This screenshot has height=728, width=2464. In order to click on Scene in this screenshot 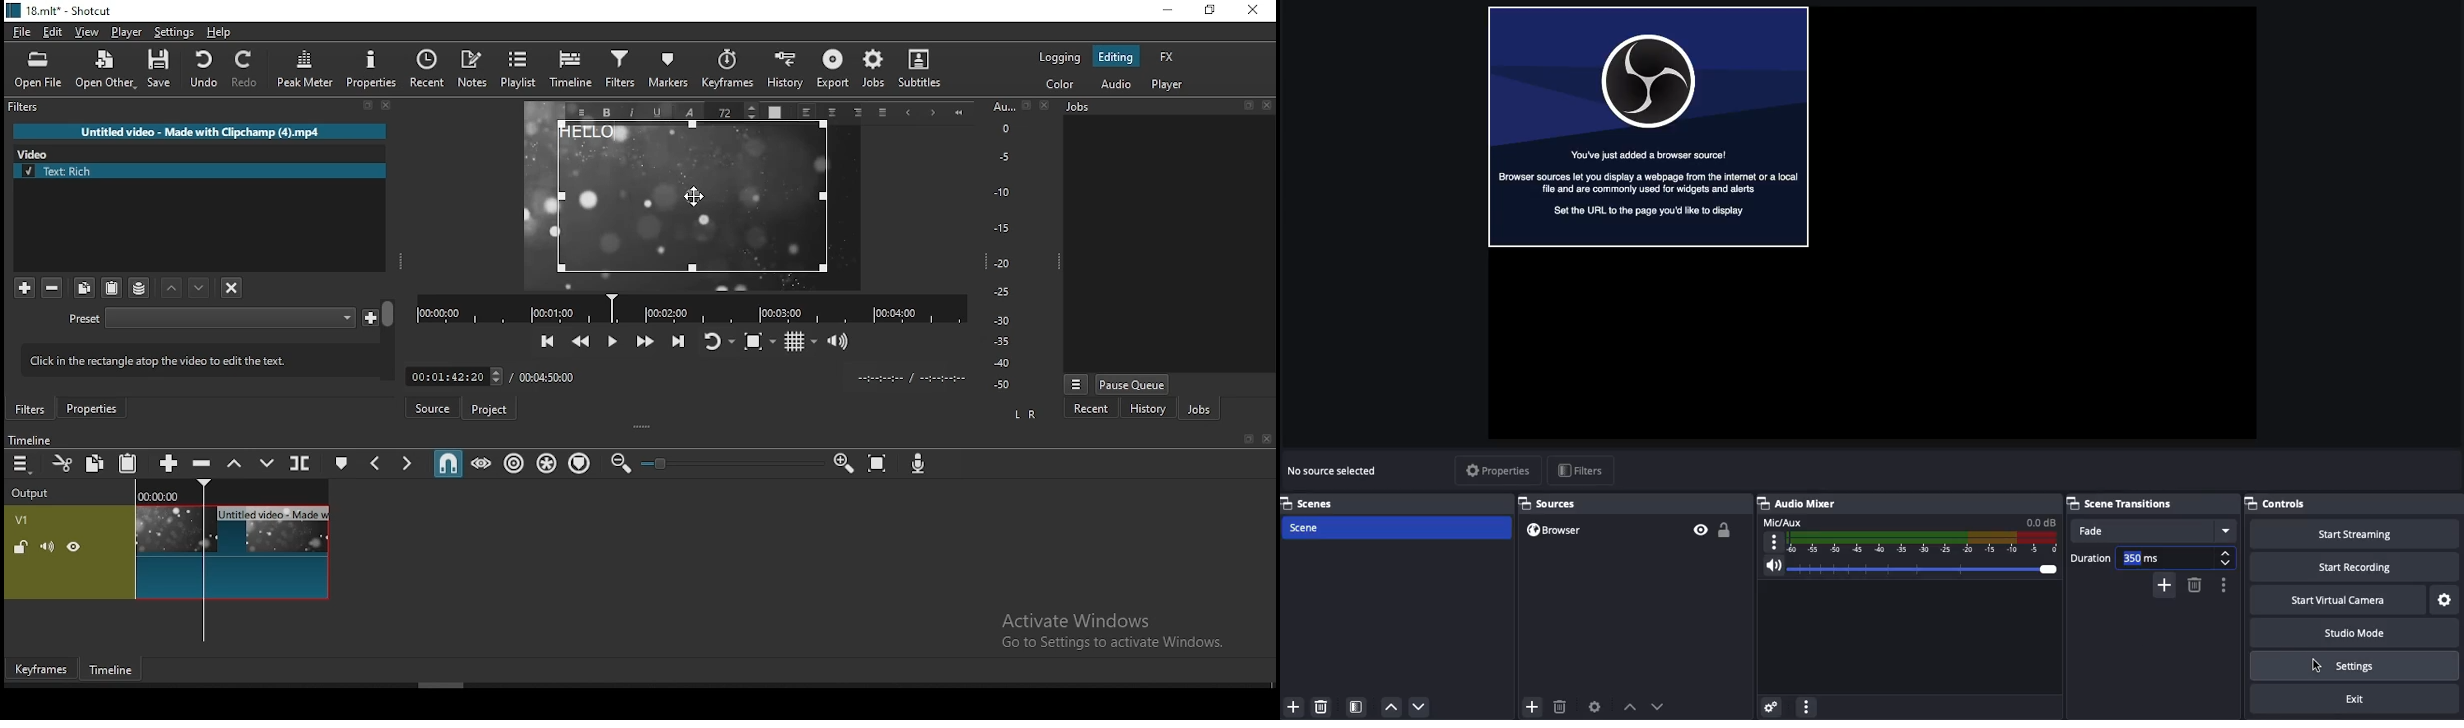, I will do `click(1400, 528)`.